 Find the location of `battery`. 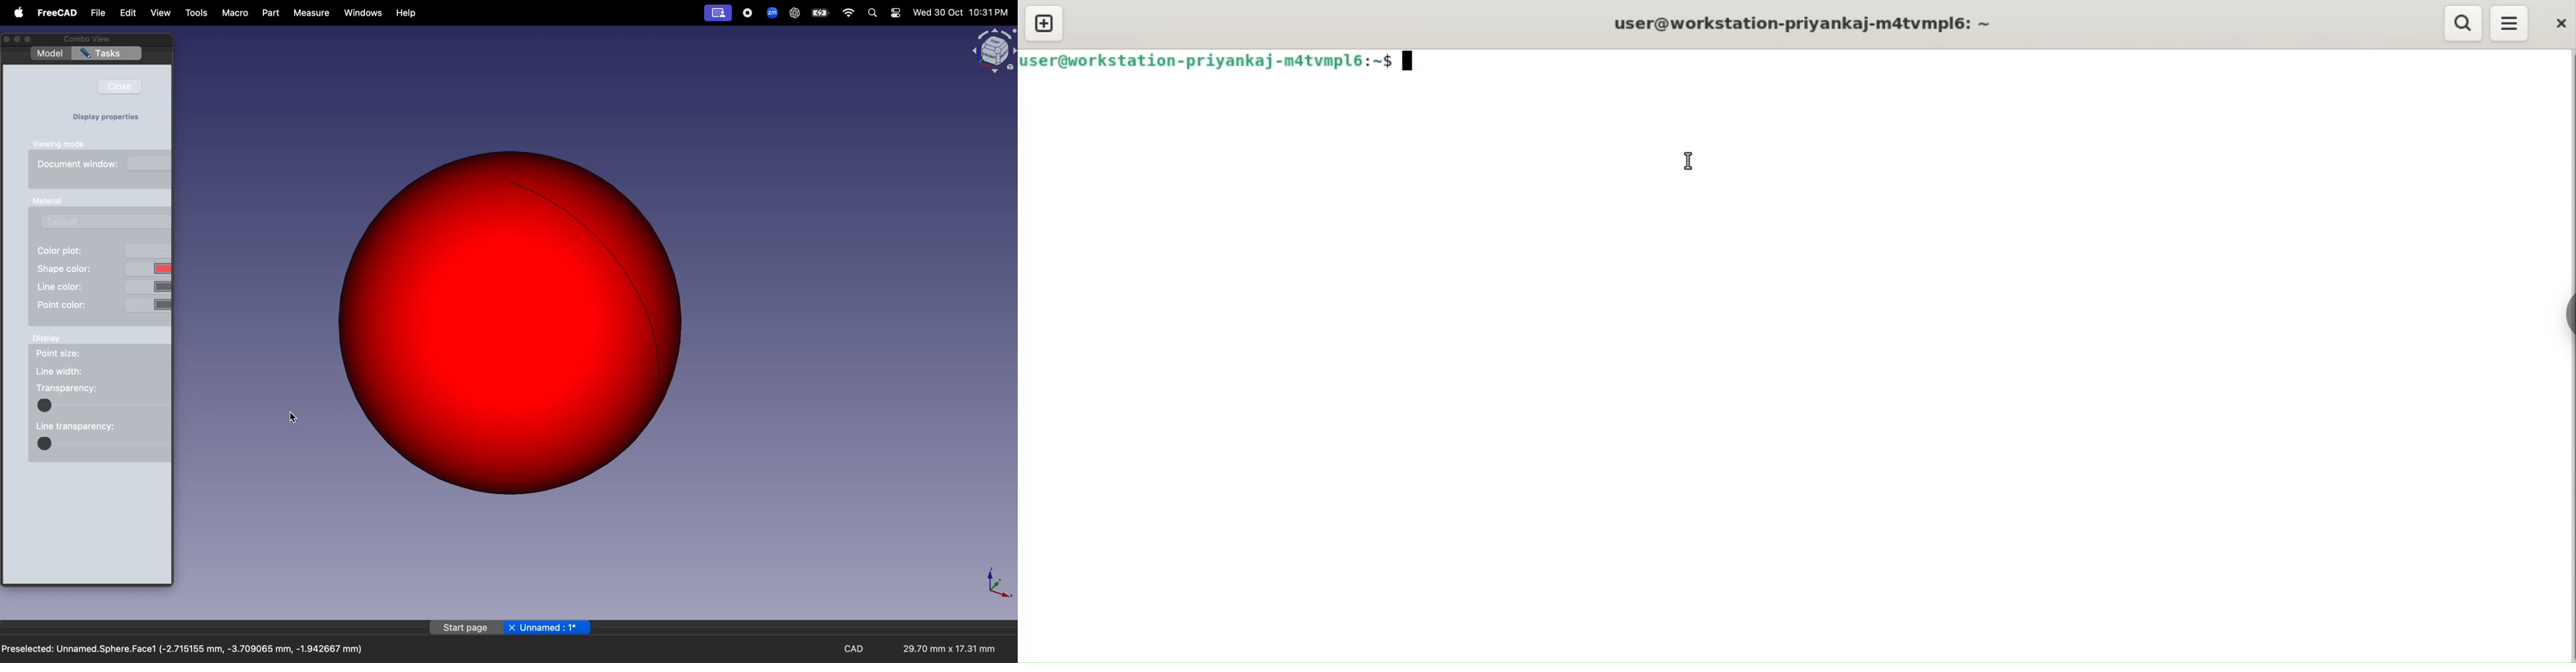

battery is located at coordinates (820, 13).